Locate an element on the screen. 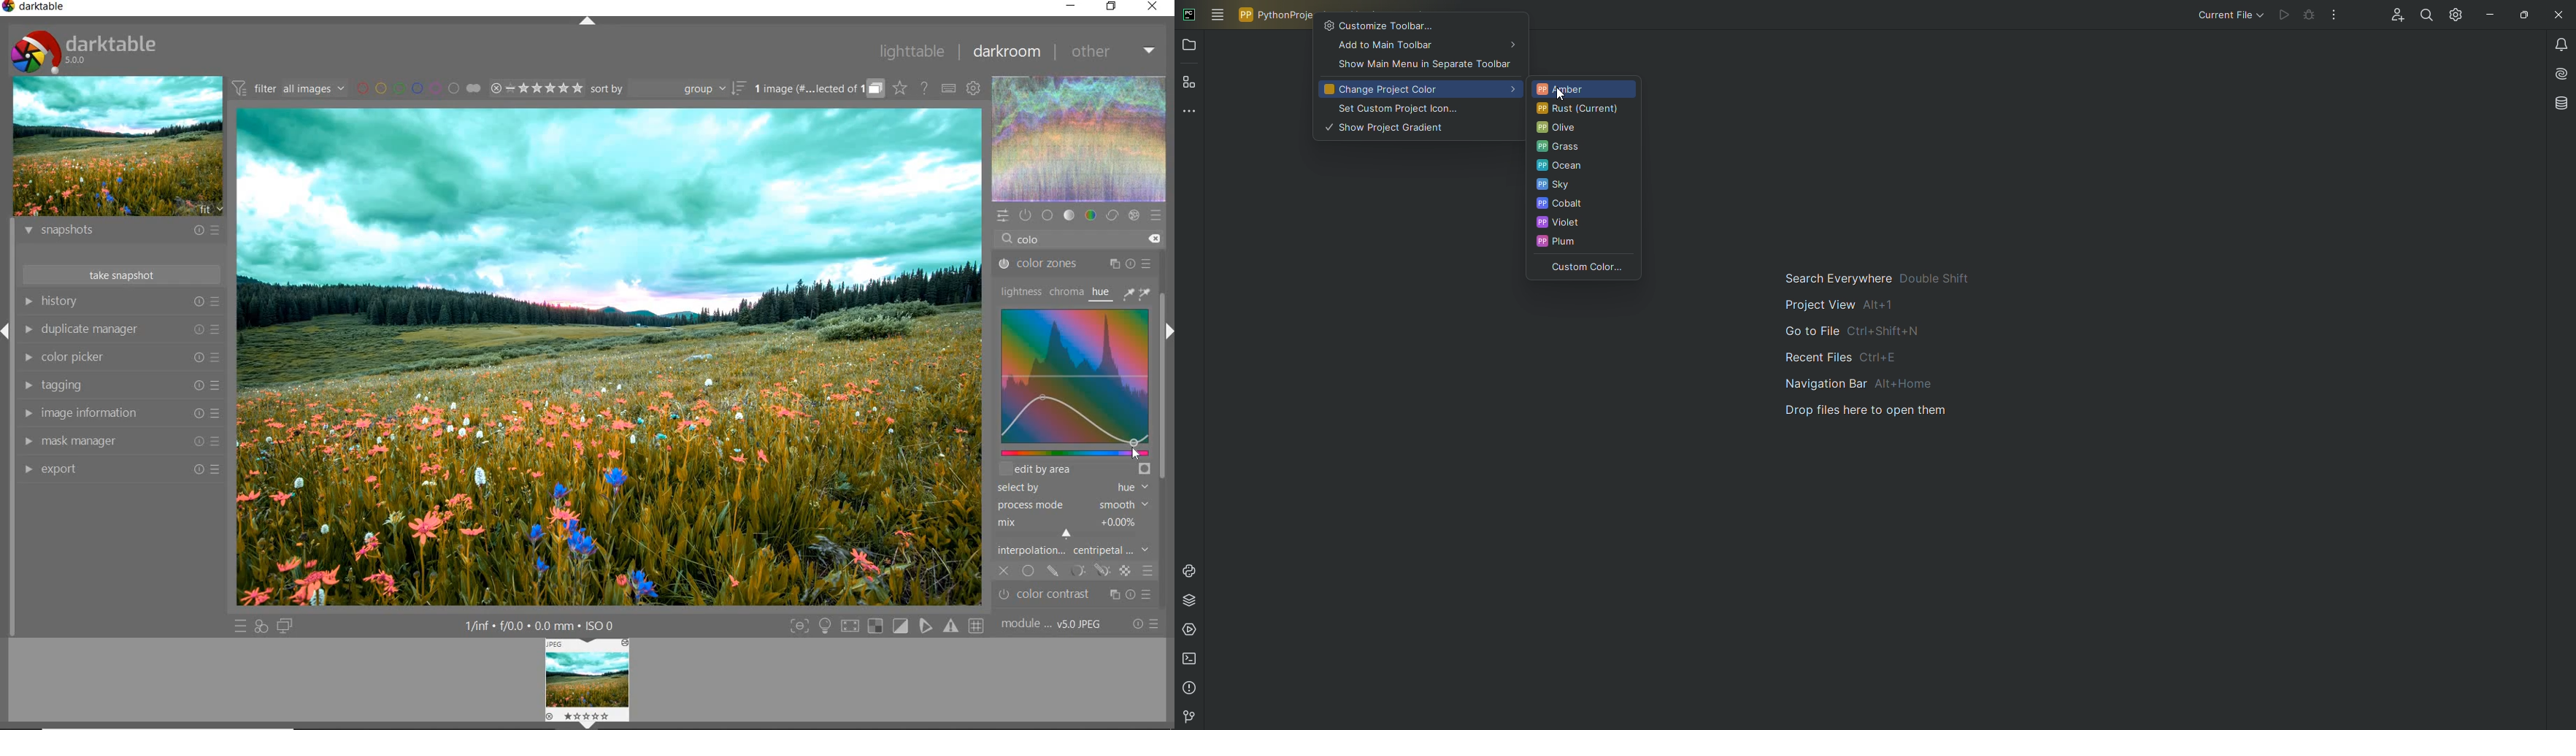 The image size is (2576, 756). history is located at coordinates (120, 301).